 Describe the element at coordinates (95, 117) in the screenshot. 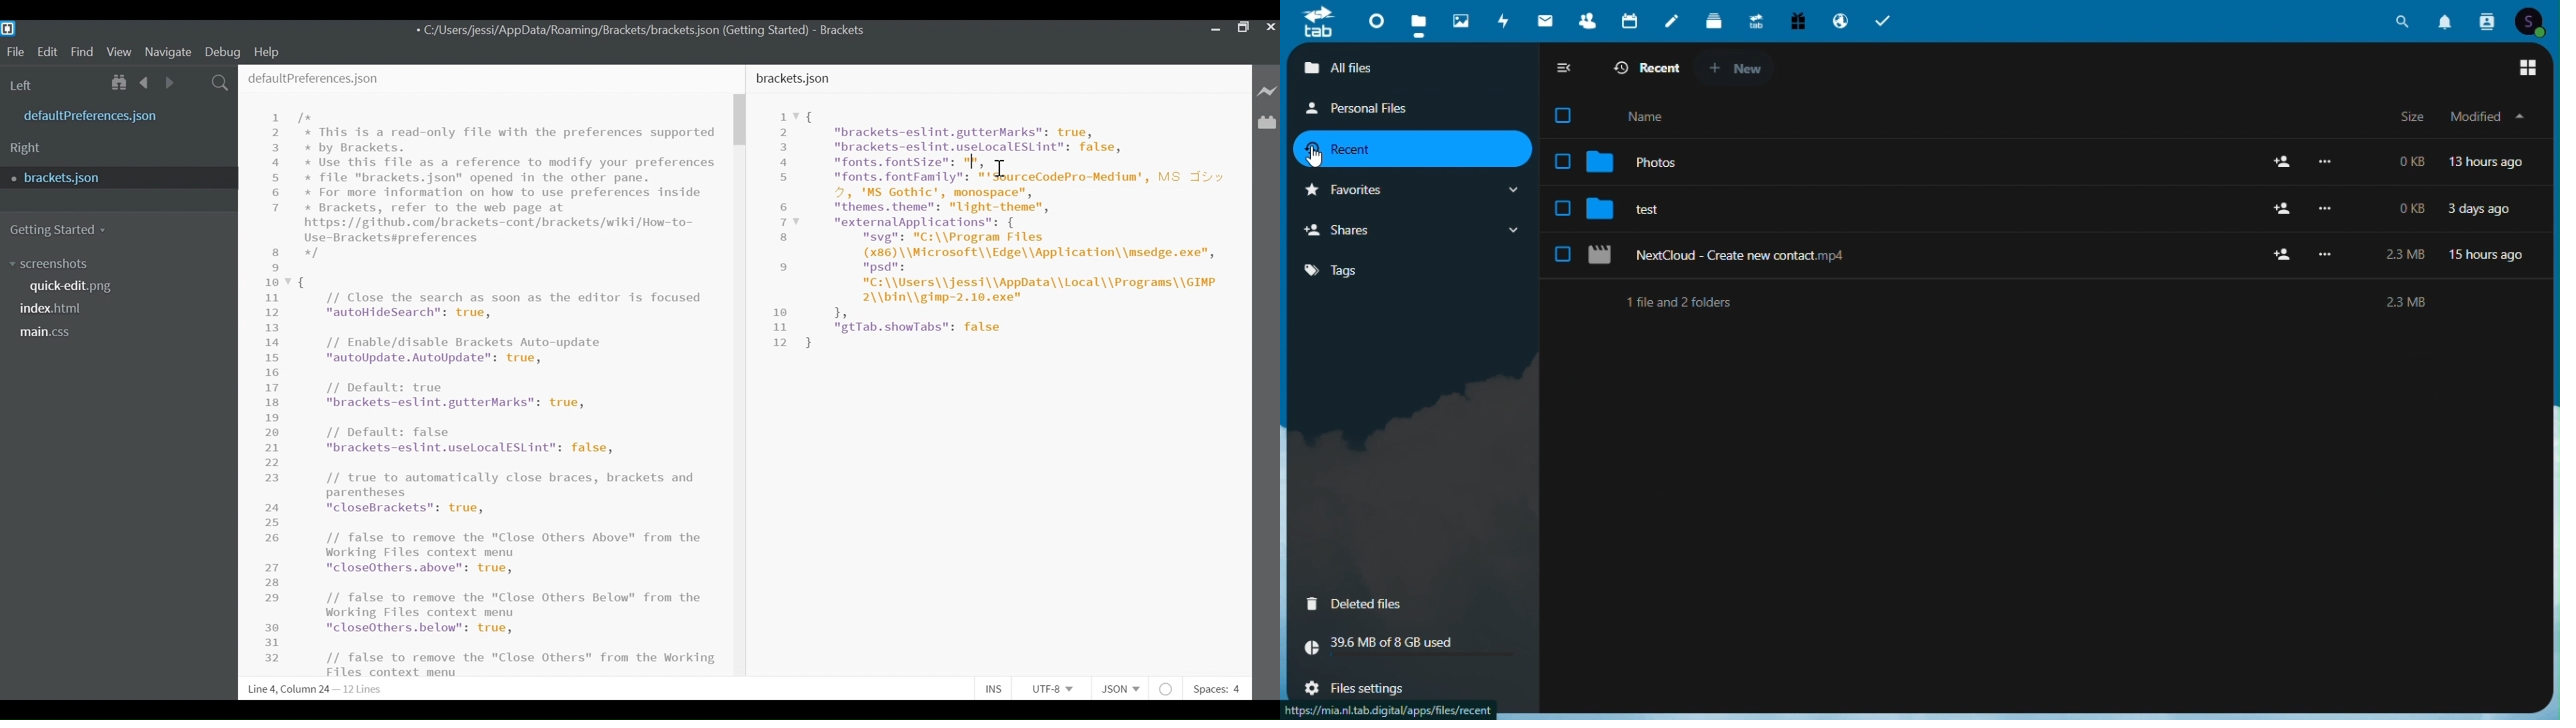

I see `defaultPreference.json File` at that location.